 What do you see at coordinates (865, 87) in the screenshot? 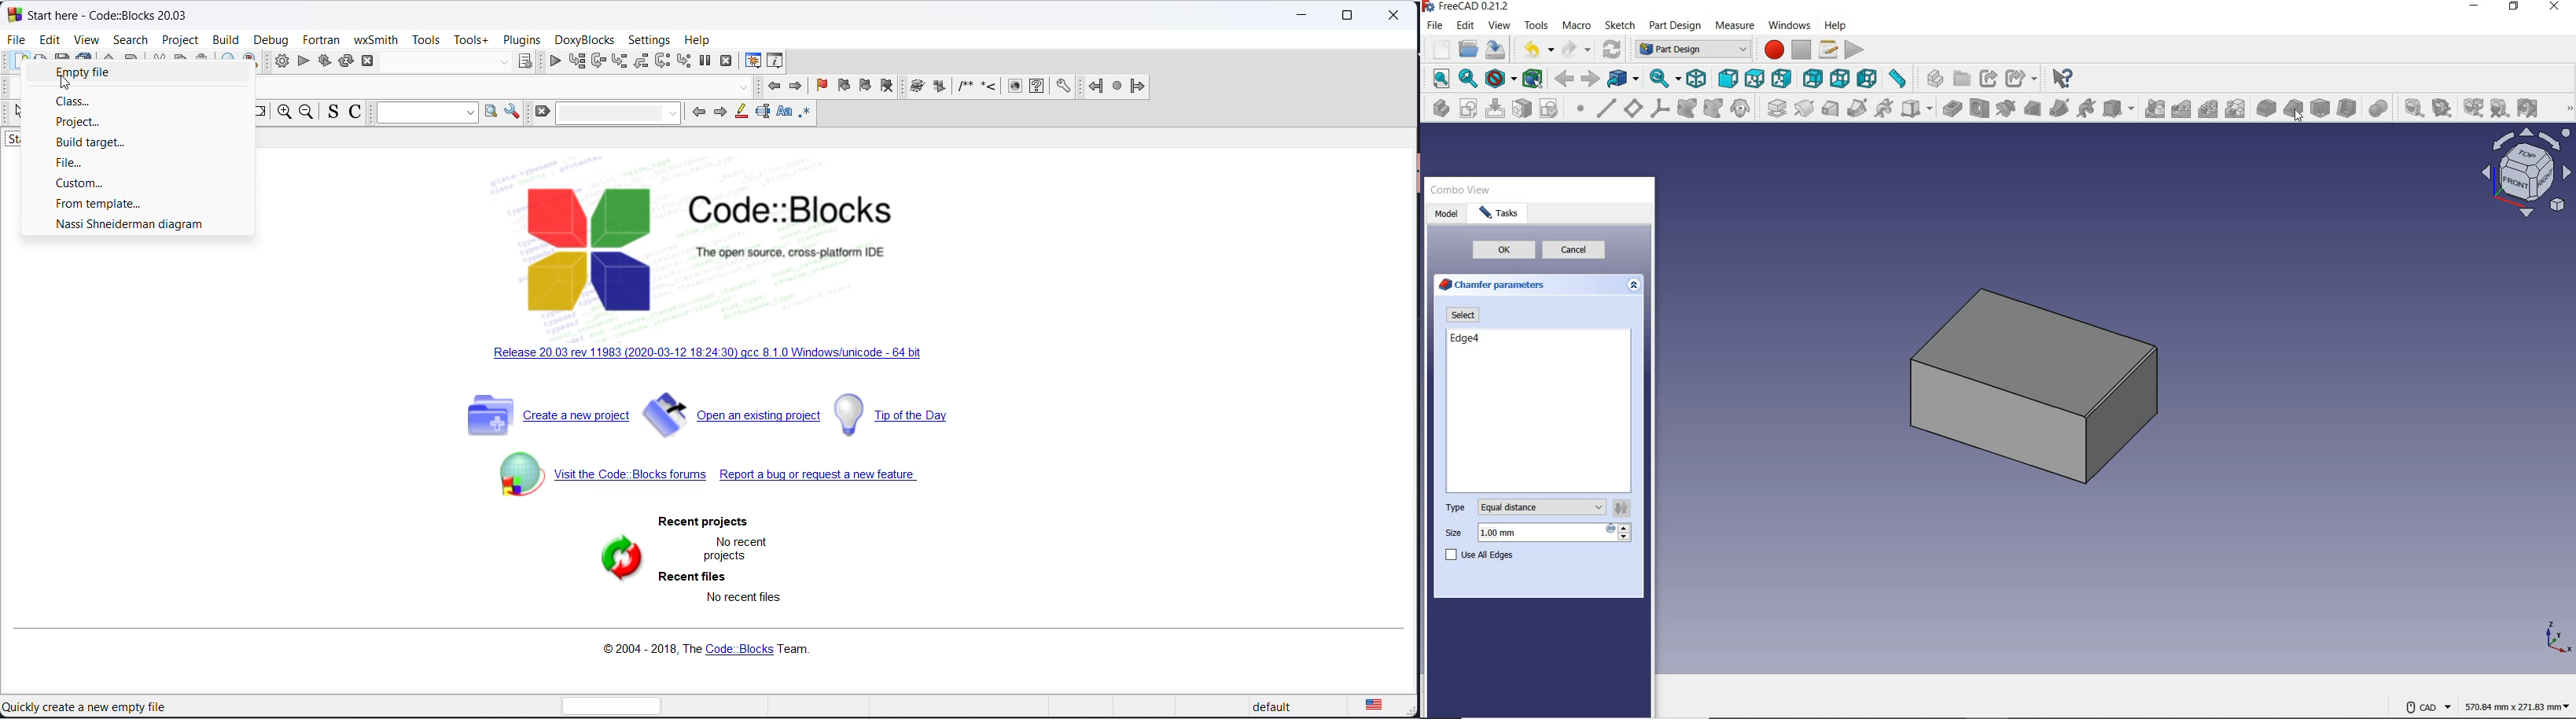
I see `next bookmark` at bounding box center [865, 87].